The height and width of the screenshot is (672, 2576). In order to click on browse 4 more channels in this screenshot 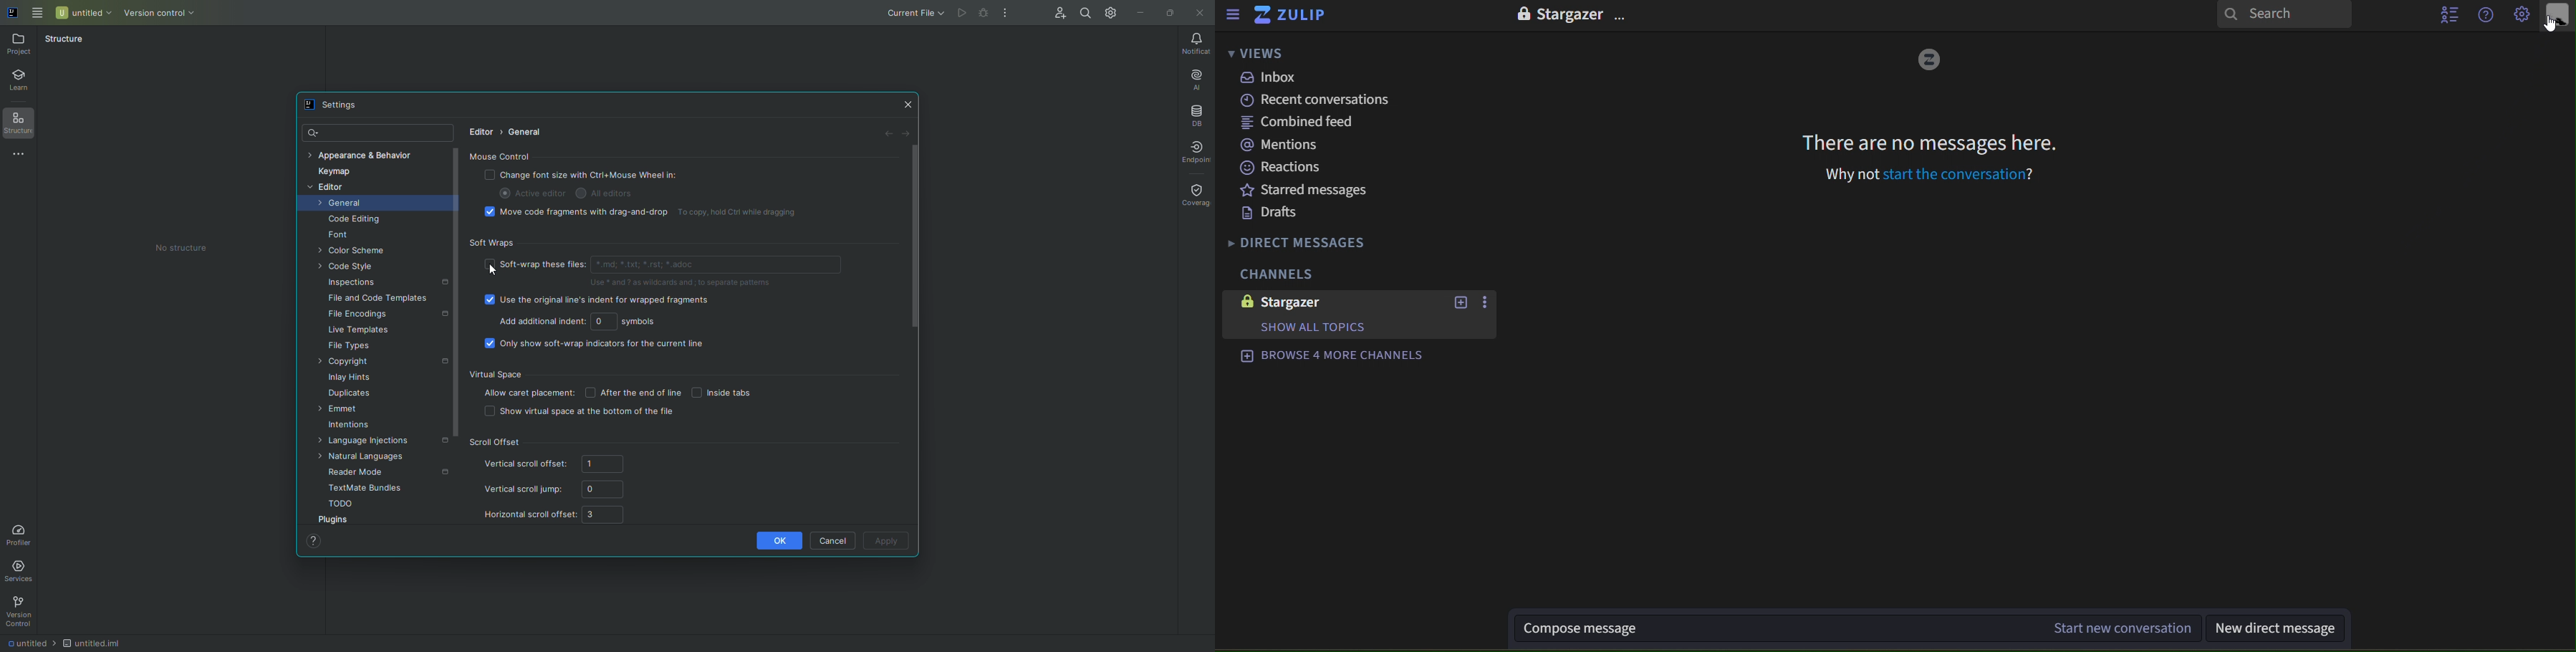, I will do `click(1331, 356)`.